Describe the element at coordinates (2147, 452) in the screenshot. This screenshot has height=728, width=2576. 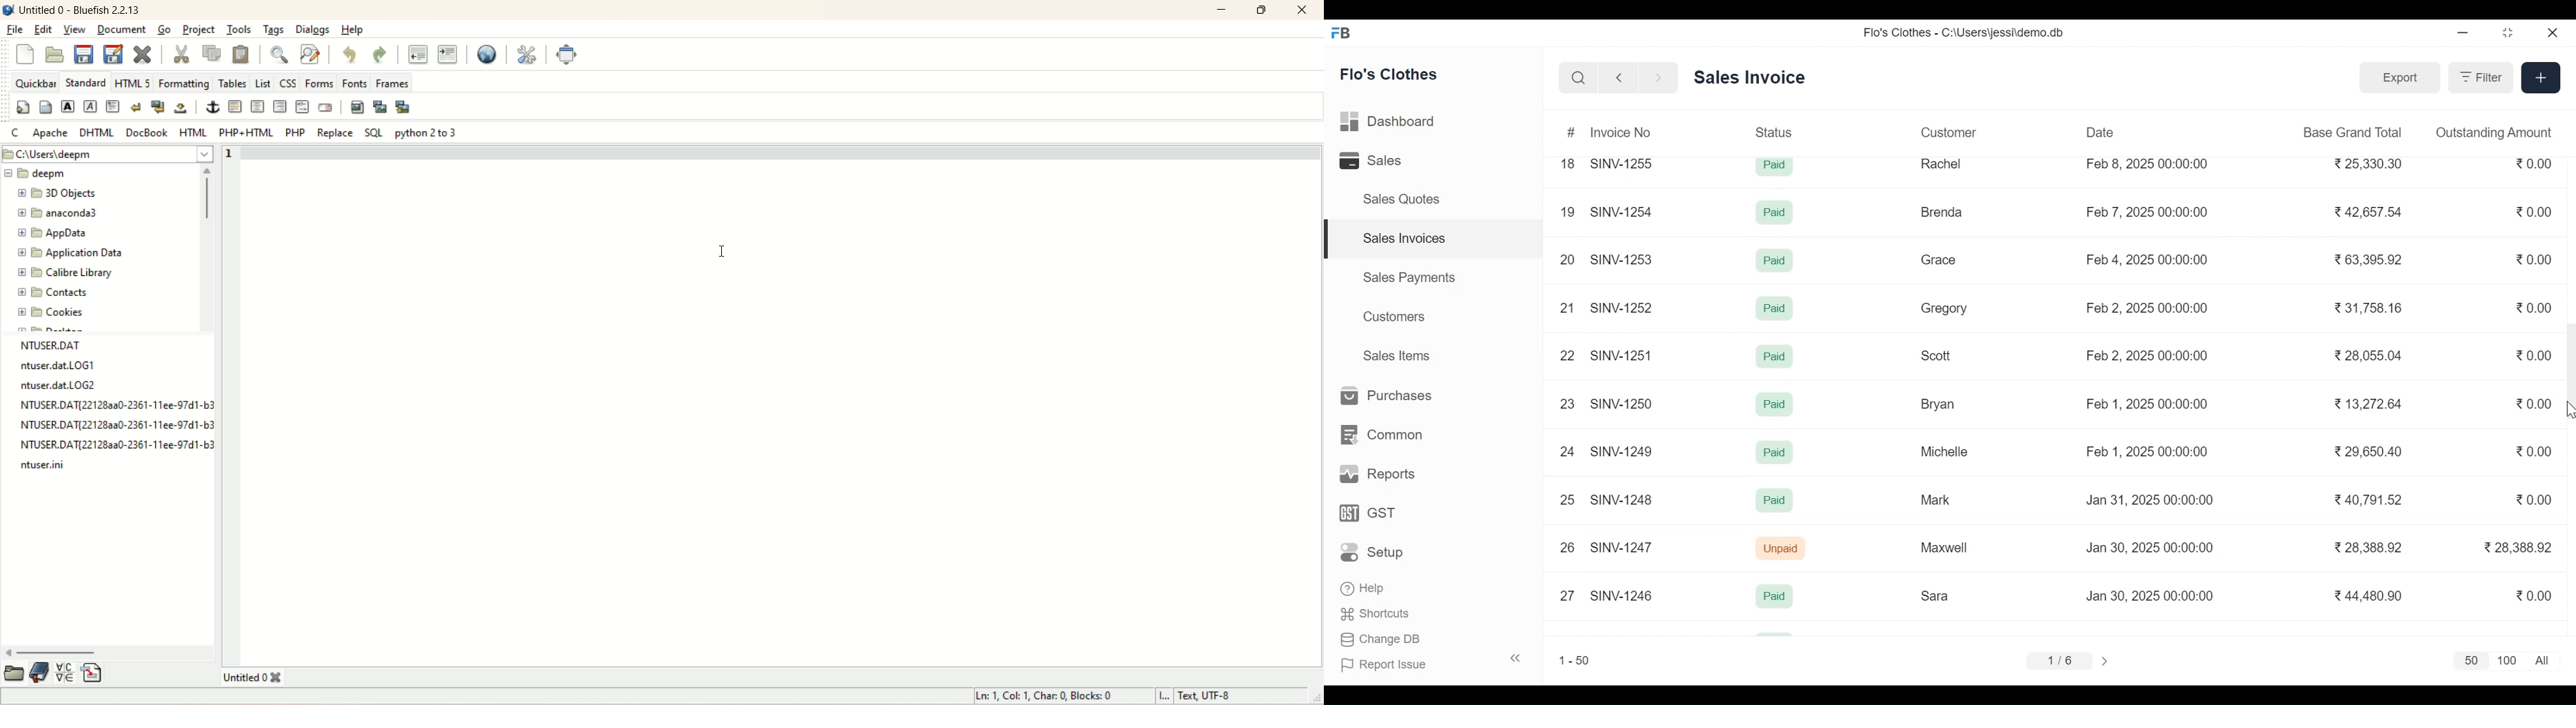
I see `Feb 1, 2025 00:00:00` at that location.